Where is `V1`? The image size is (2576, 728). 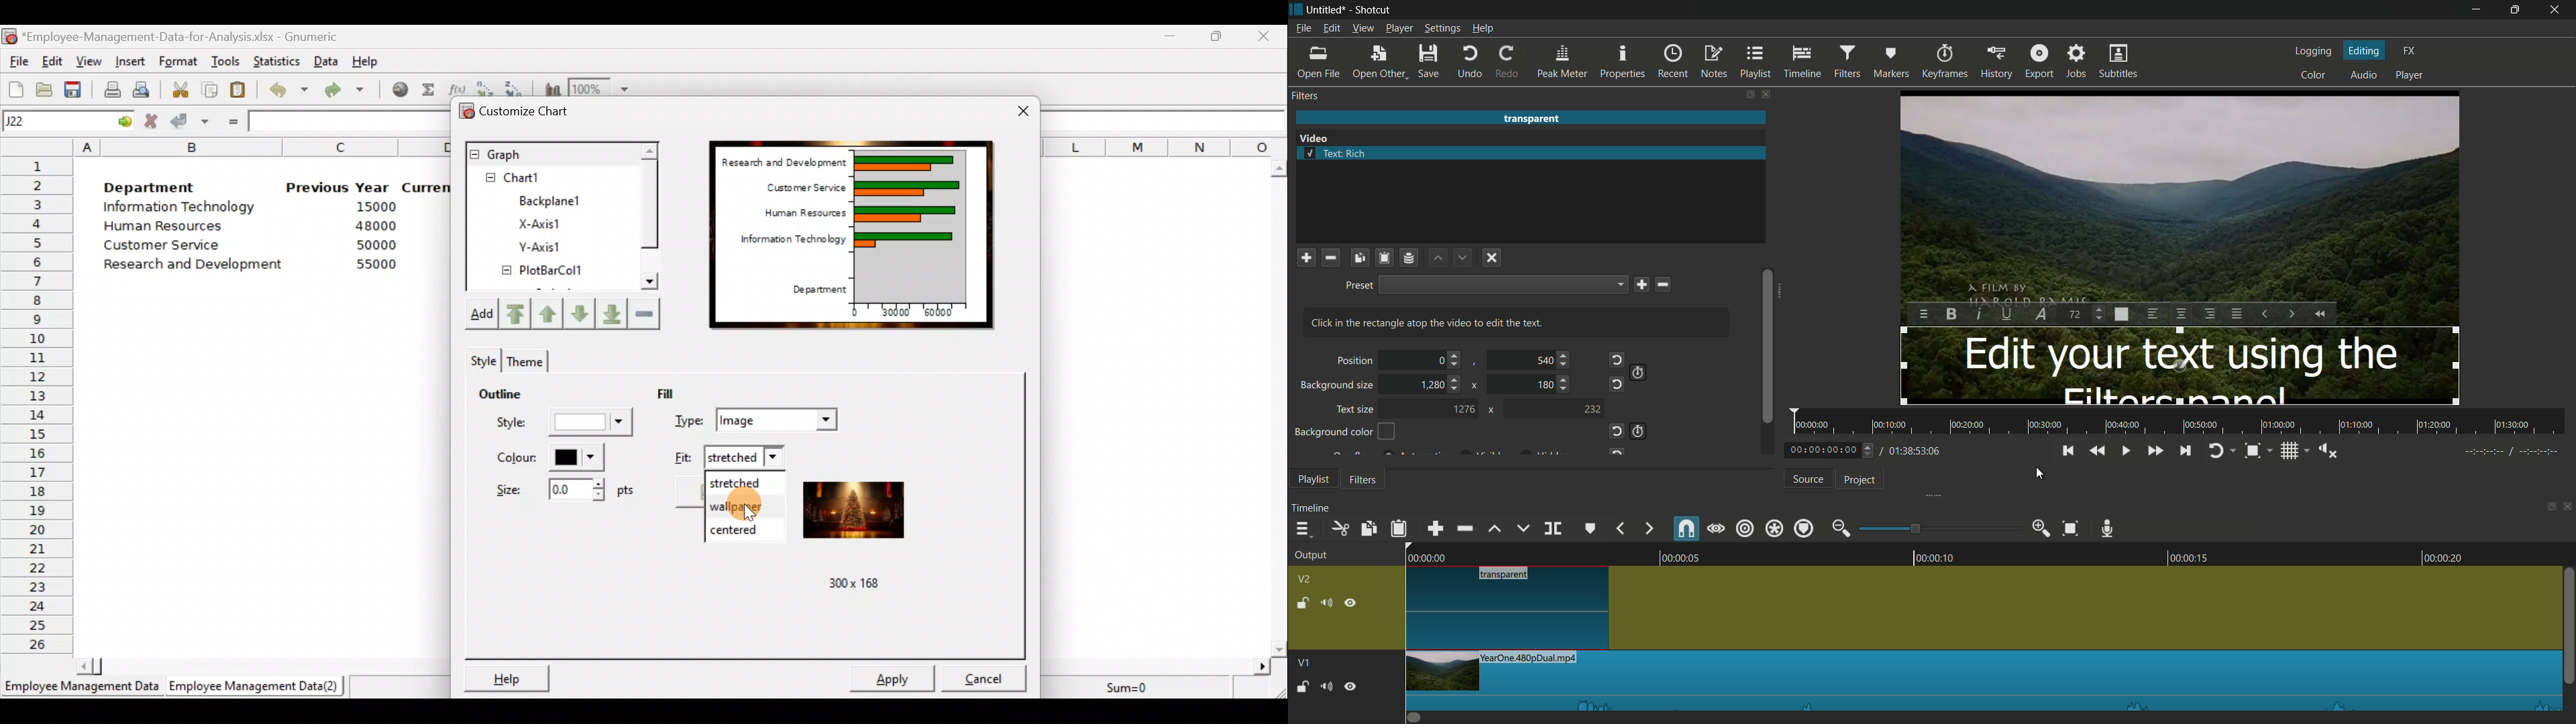
V1 is located at coordinates (1302, 659).